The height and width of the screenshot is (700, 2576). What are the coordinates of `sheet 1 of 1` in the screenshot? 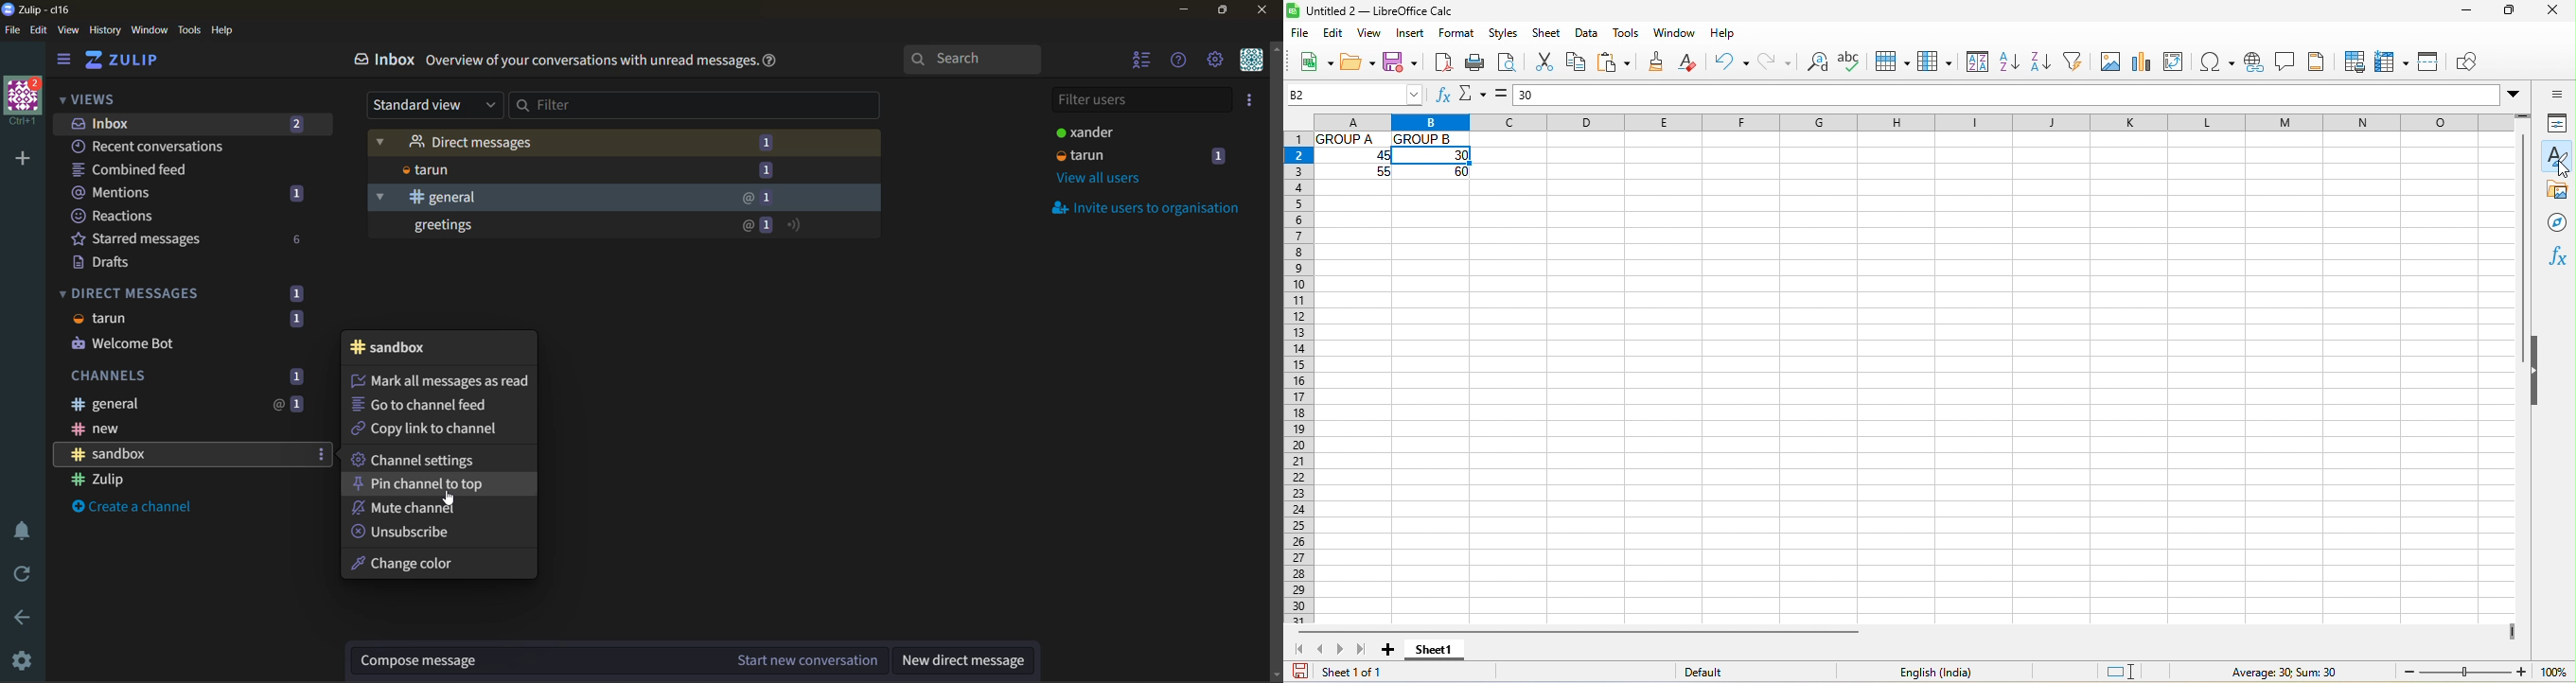 It's located at (1371, 674).